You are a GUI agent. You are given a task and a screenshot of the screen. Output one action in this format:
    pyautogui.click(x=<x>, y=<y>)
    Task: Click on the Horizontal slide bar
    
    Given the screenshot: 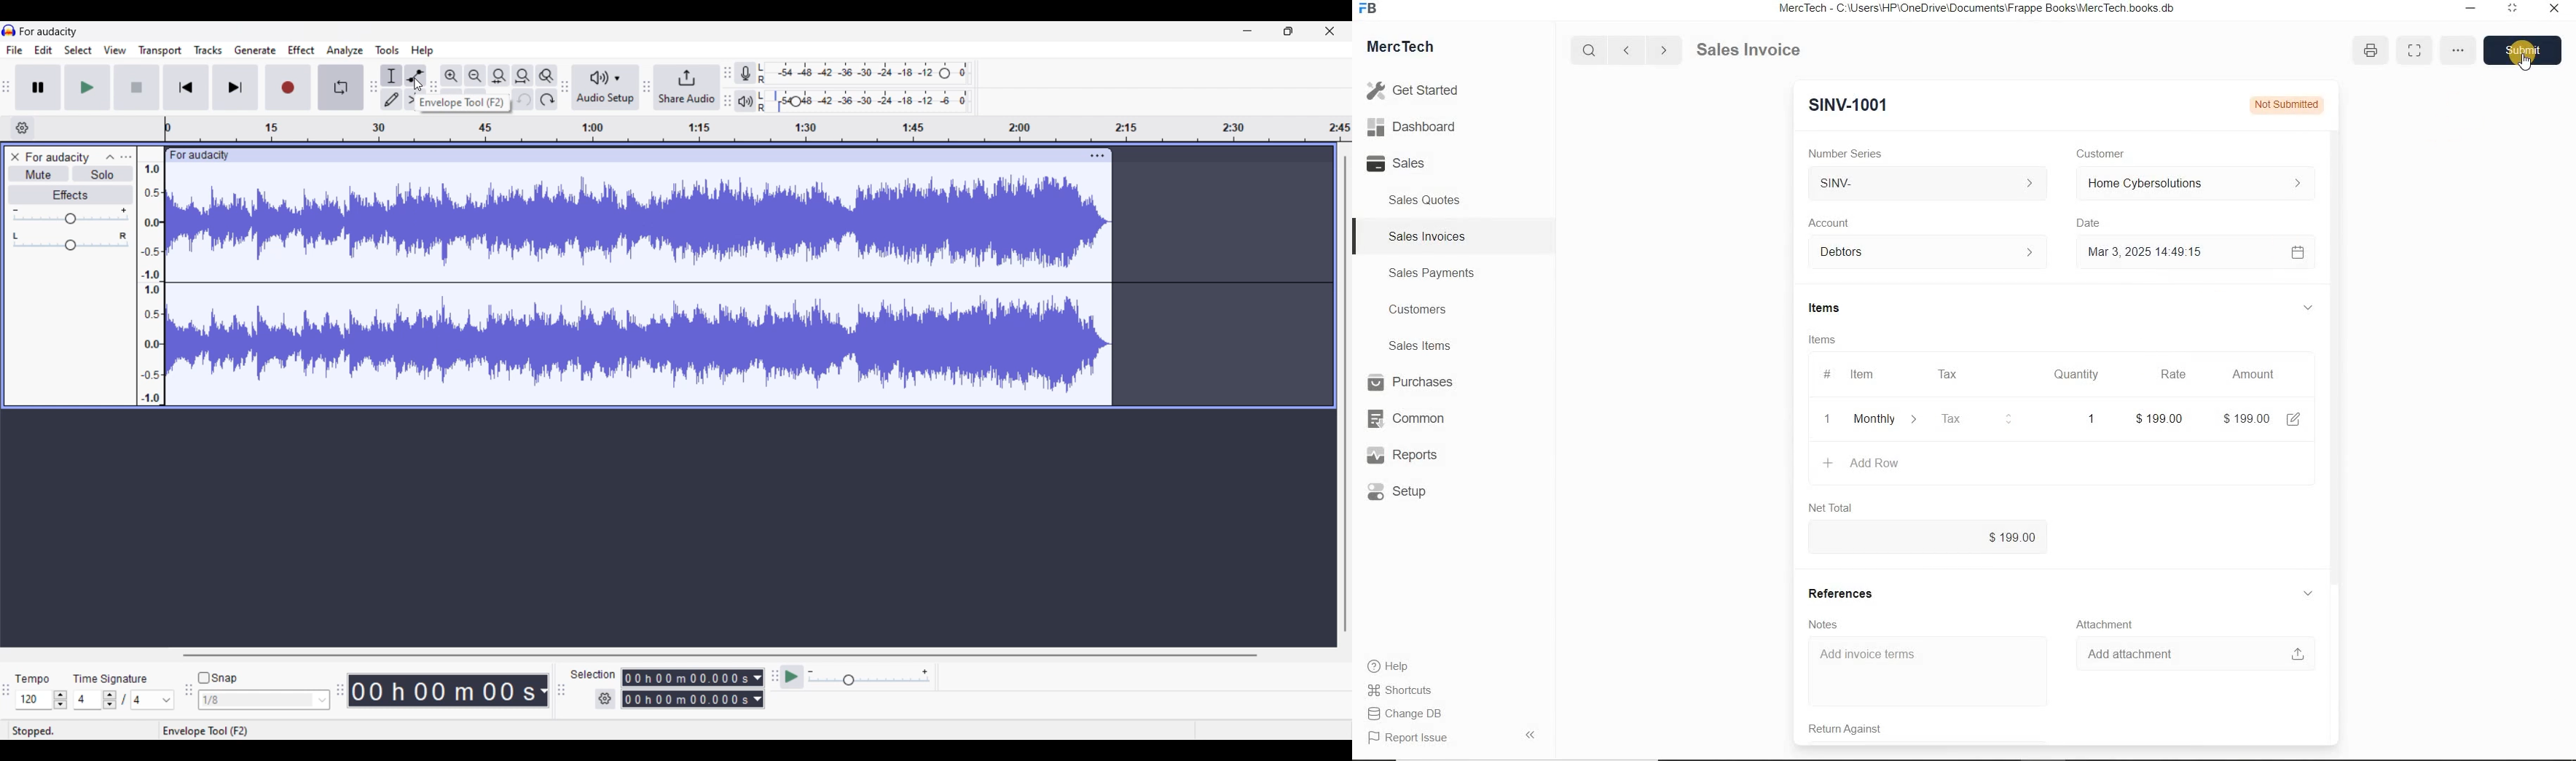 What is the action you would take?
    pyautogui.click(x=719, y=655)
    